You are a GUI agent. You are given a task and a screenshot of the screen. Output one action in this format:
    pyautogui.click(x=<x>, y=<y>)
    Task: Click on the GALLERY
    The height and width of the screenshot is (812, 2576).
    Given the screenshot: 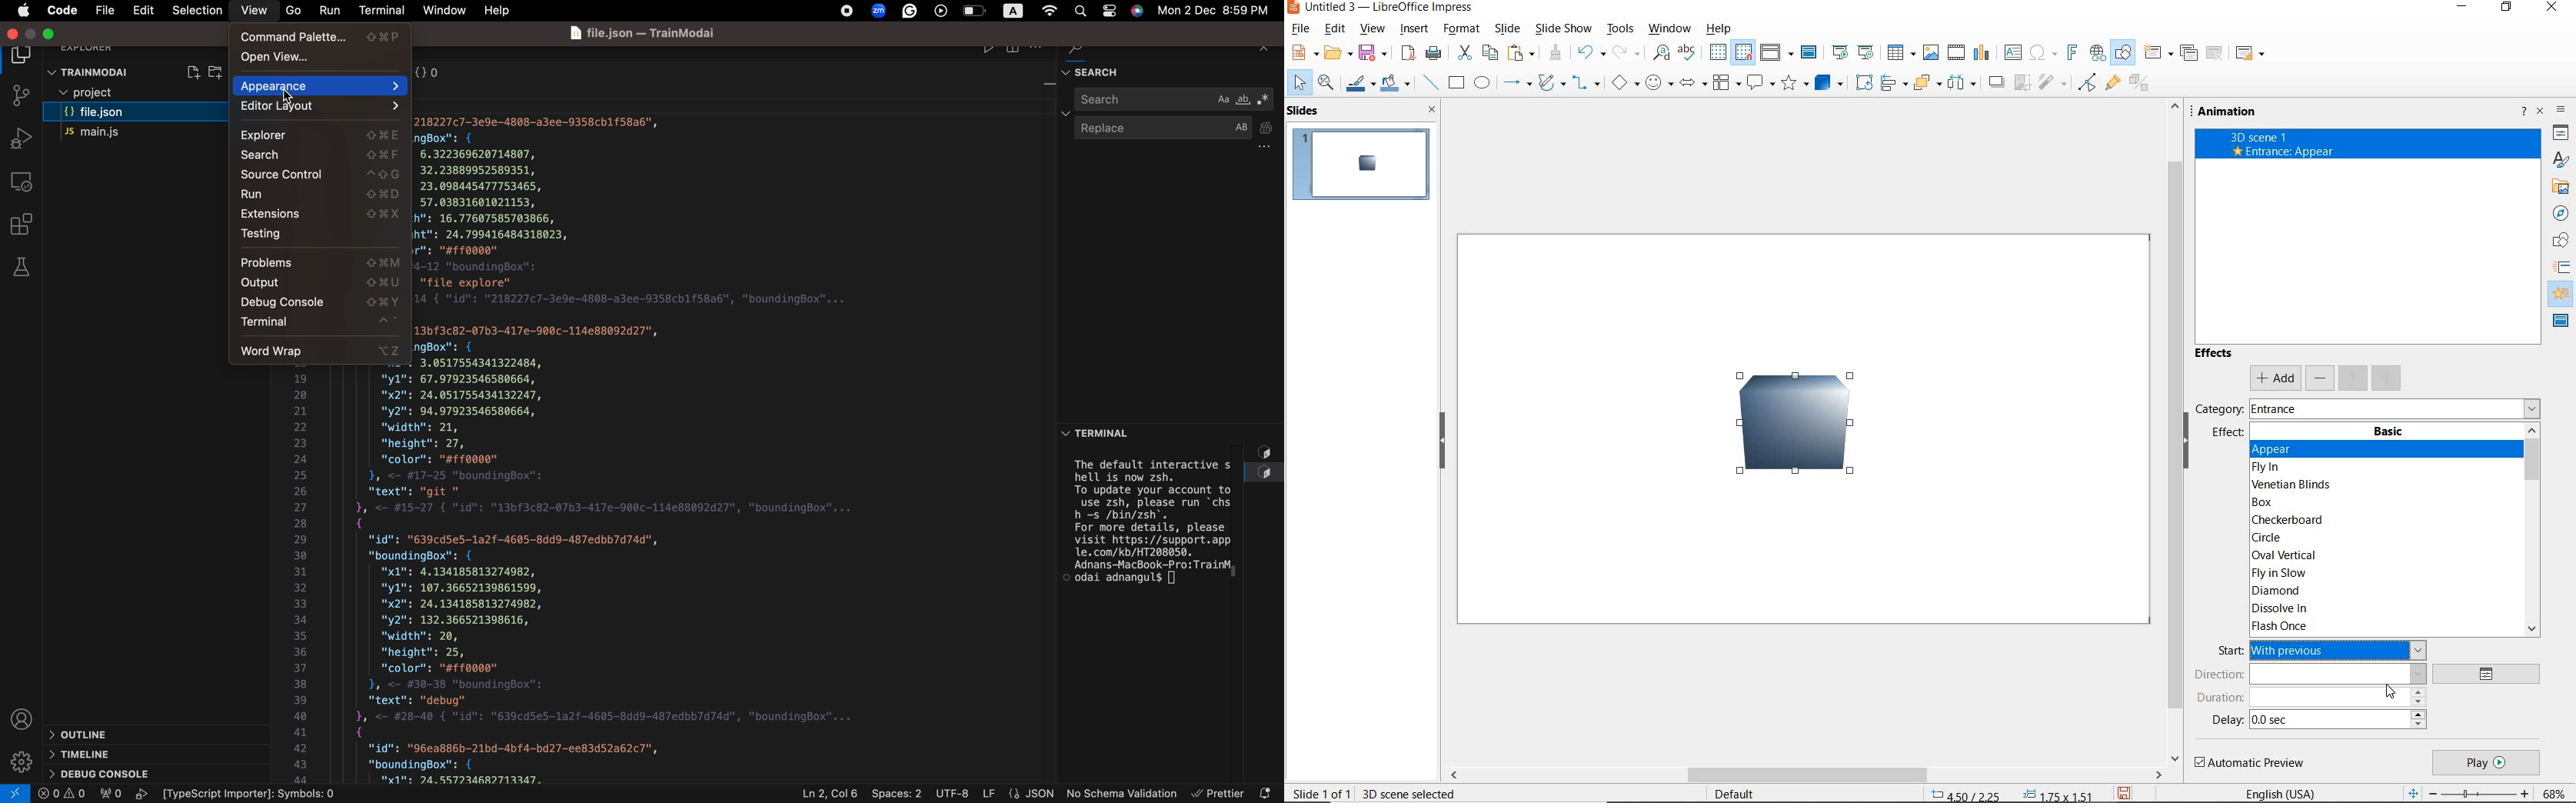 What is the action you would take?
    pyautogui.click(x=2561, y=188)
    